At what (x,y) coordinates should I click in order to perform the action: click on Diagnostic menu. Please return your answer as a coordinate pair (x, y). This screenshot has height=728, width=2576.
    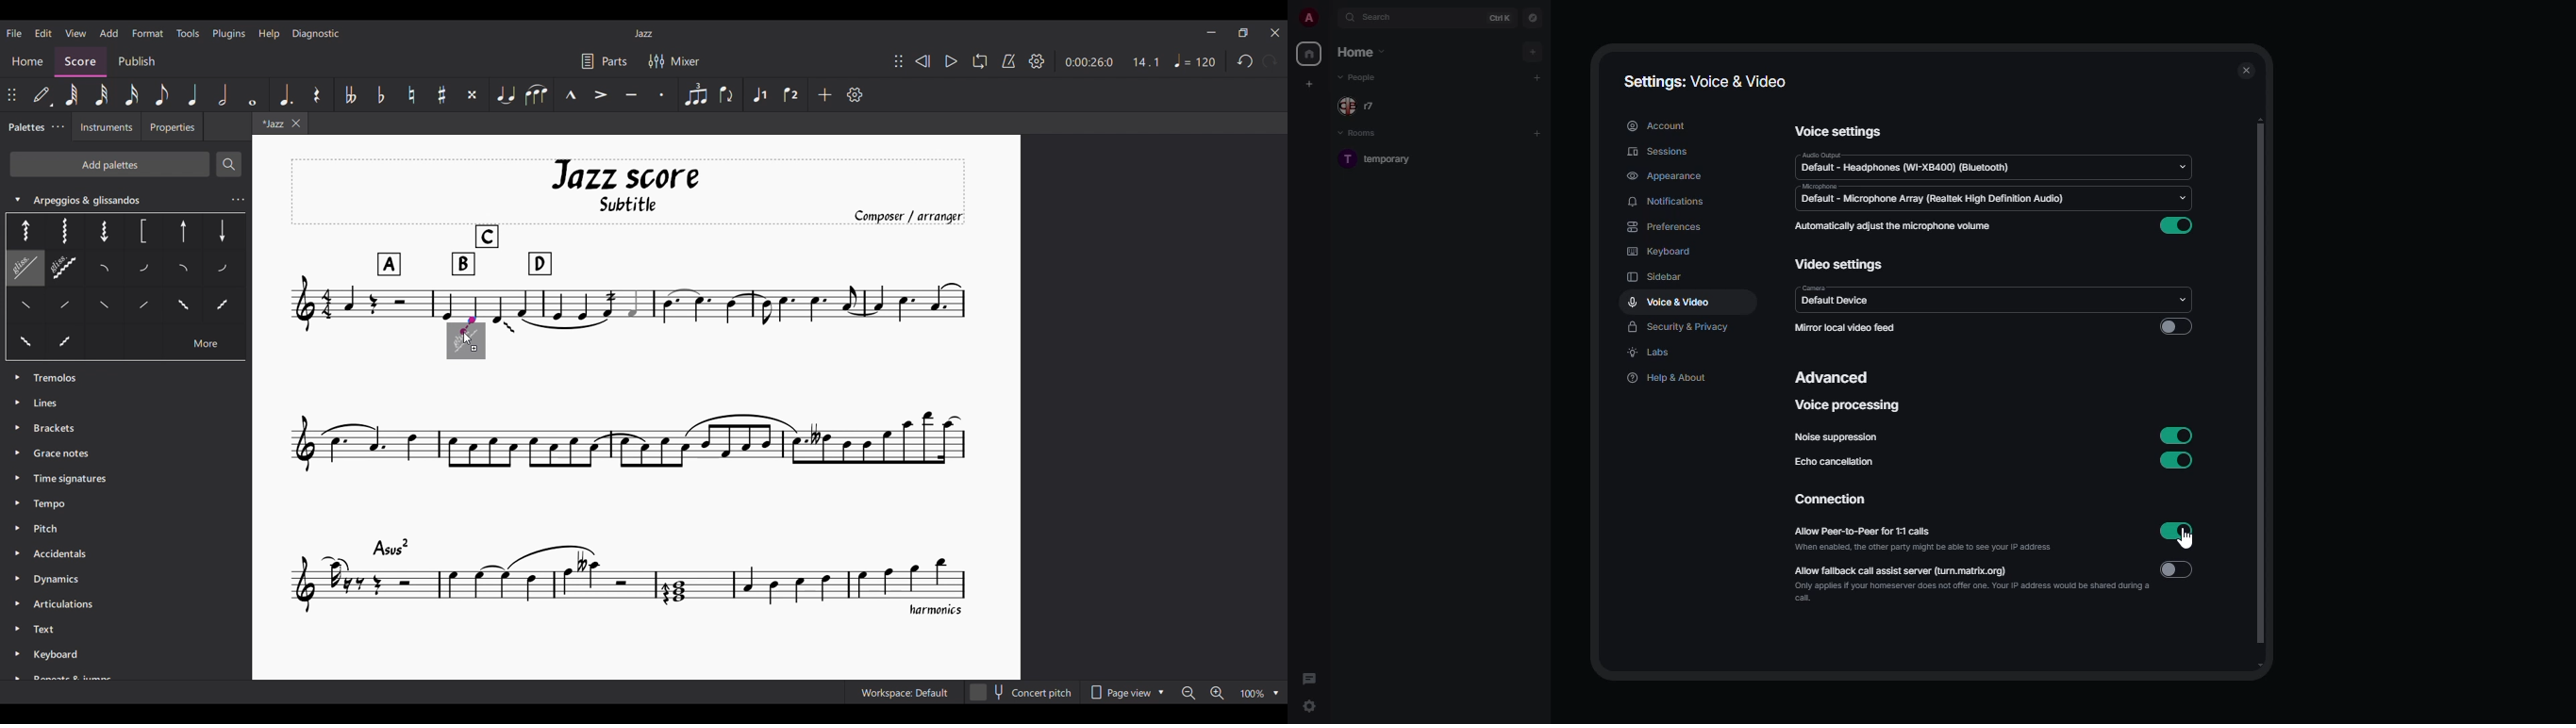
    Looking at the image, I should click on (316, 34).